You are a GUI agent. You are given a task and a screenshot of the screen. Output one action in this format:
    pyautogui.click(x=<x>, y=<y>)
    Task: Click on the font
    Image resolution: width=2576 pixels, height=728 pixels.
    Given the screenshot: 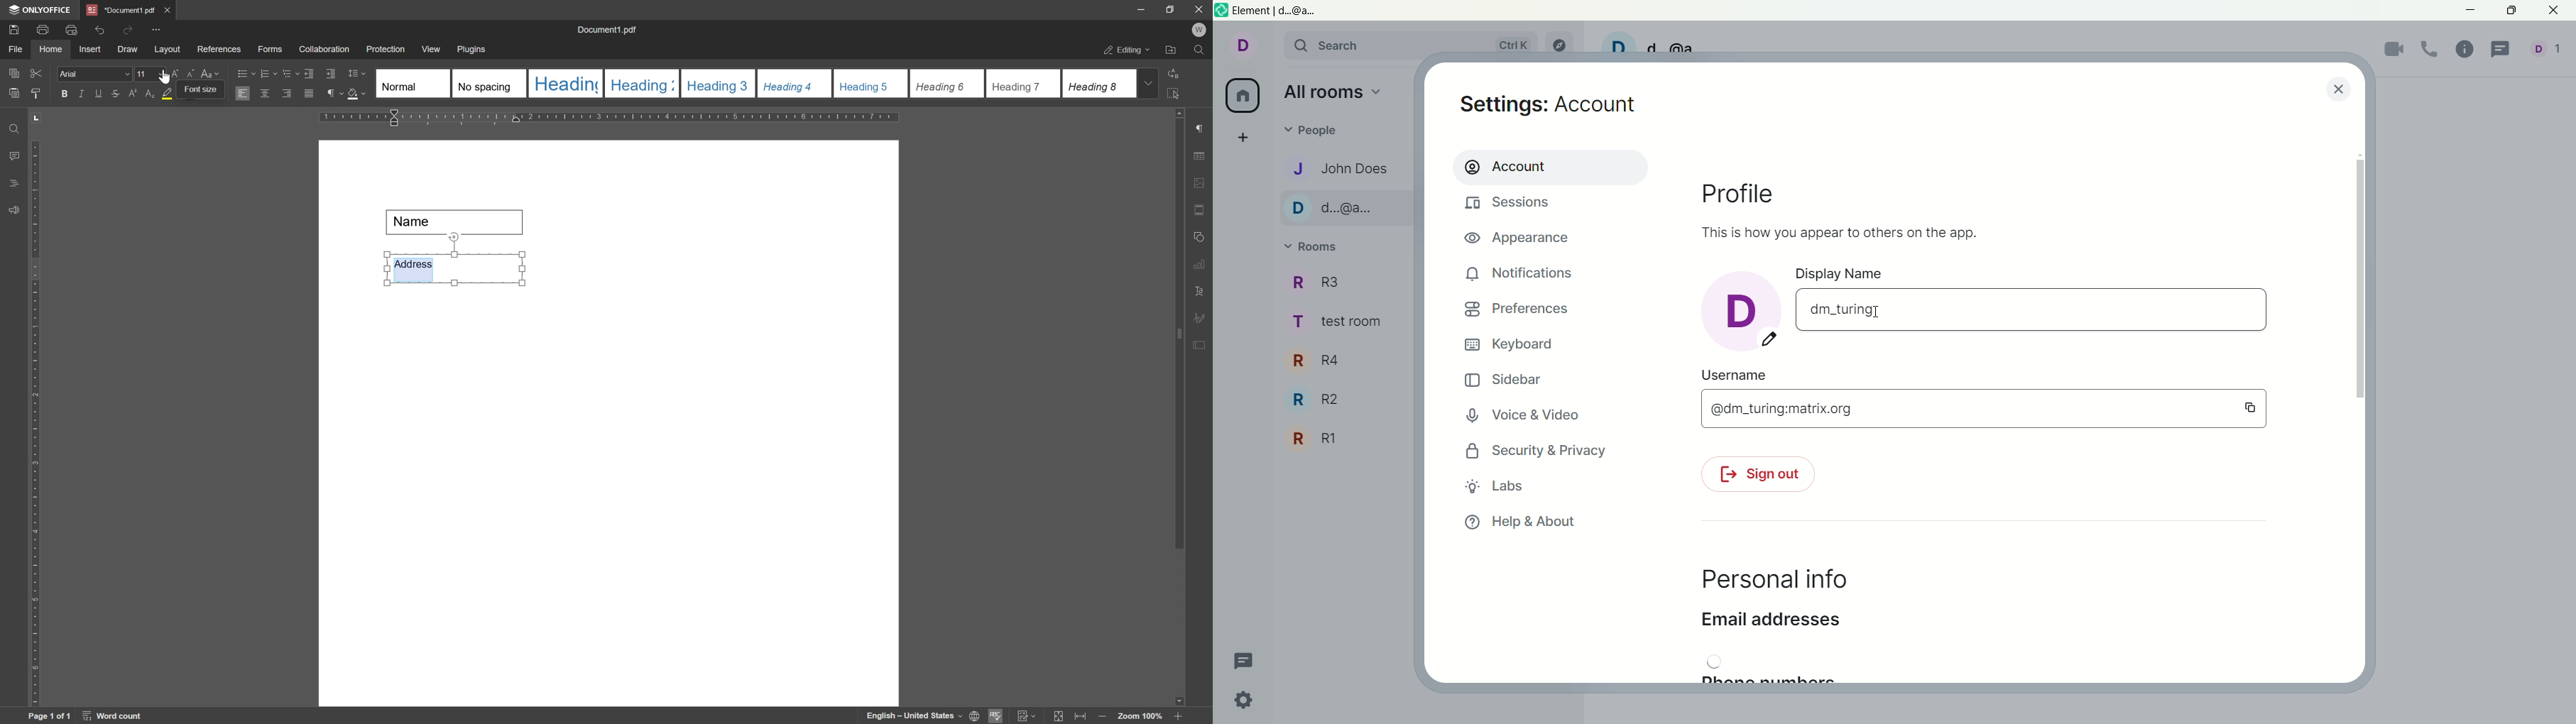 What is the action you would take?
    pyautogui.click(x=95, y=74)
    